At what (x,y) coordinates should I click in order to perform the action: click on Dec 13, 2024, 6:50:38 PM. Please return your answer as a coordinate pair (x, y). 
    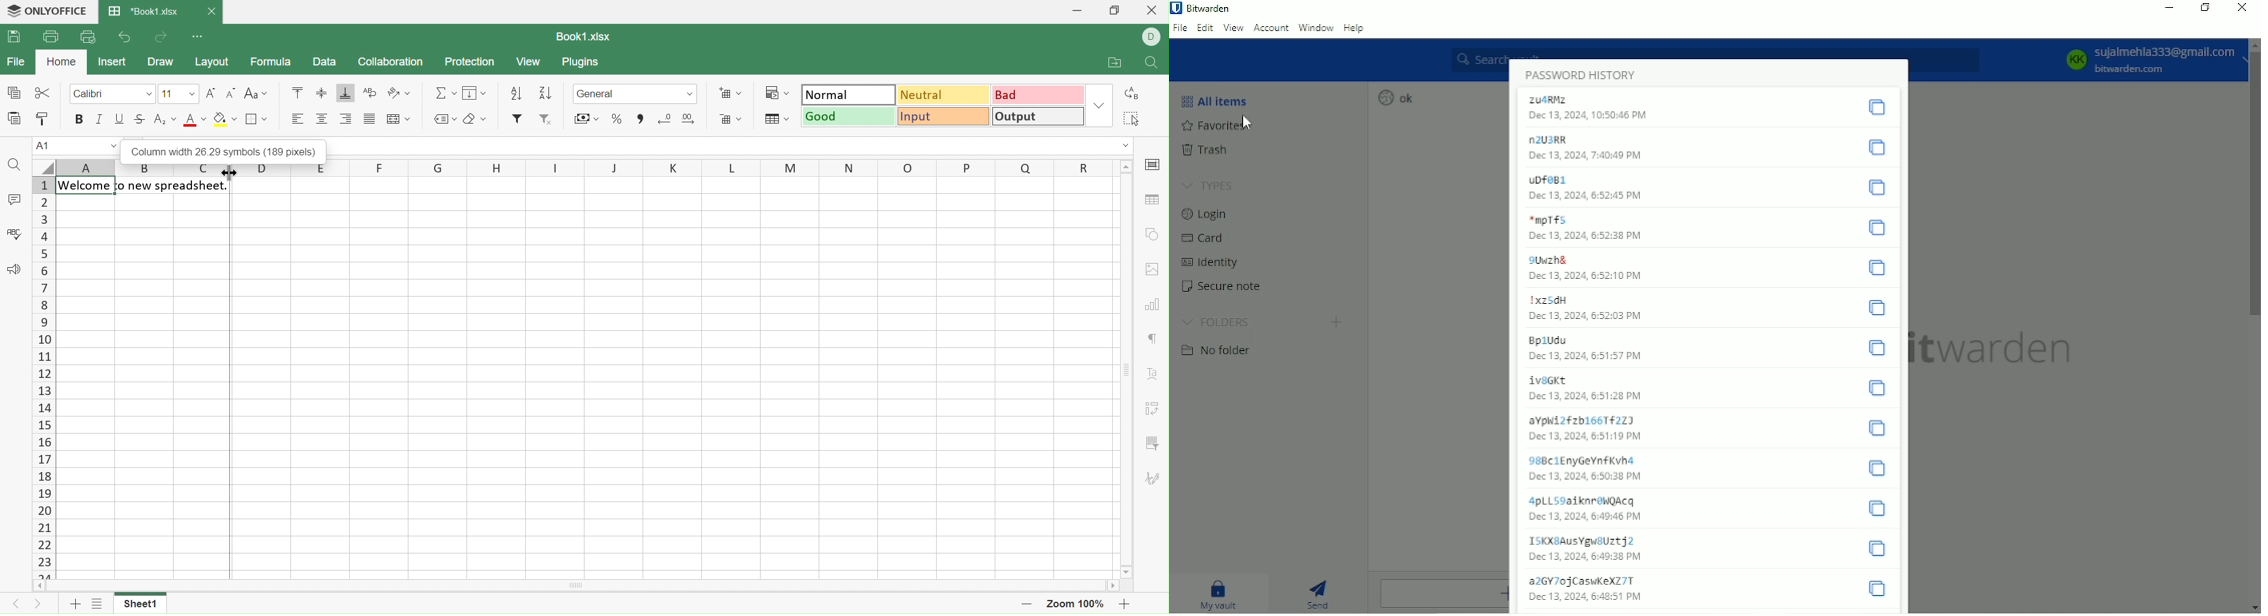
    Looking at the image, I should click on (1586, 477).